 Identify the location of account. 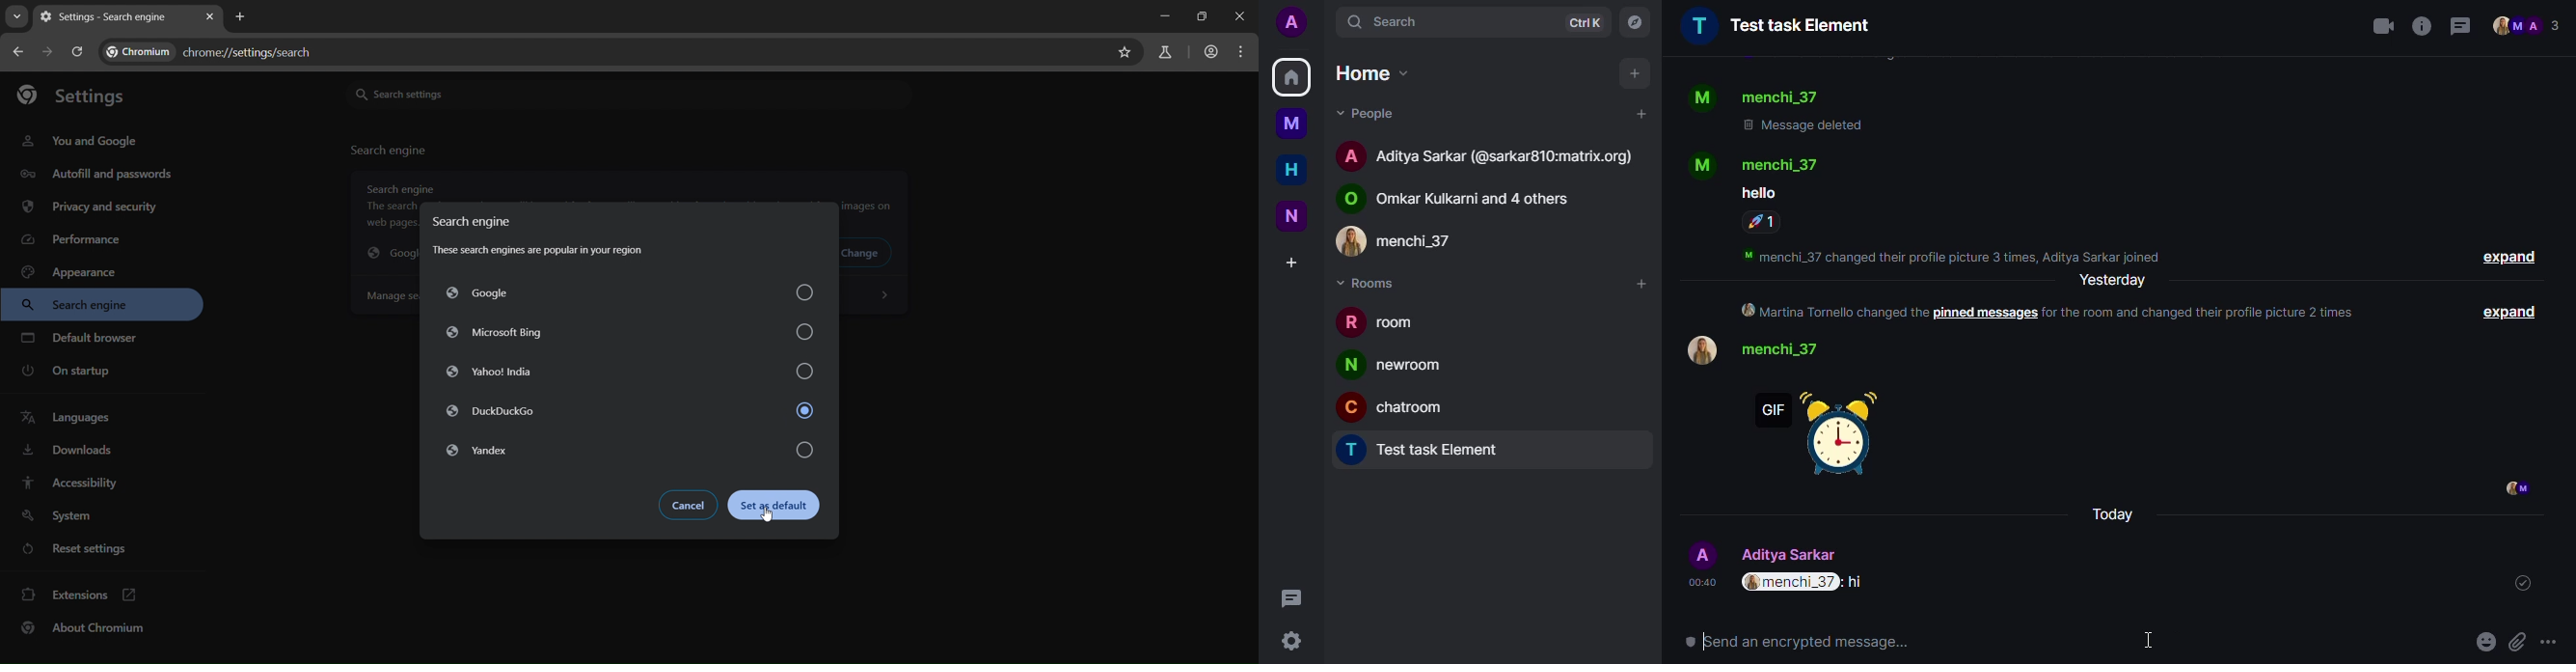
(1212, 54).